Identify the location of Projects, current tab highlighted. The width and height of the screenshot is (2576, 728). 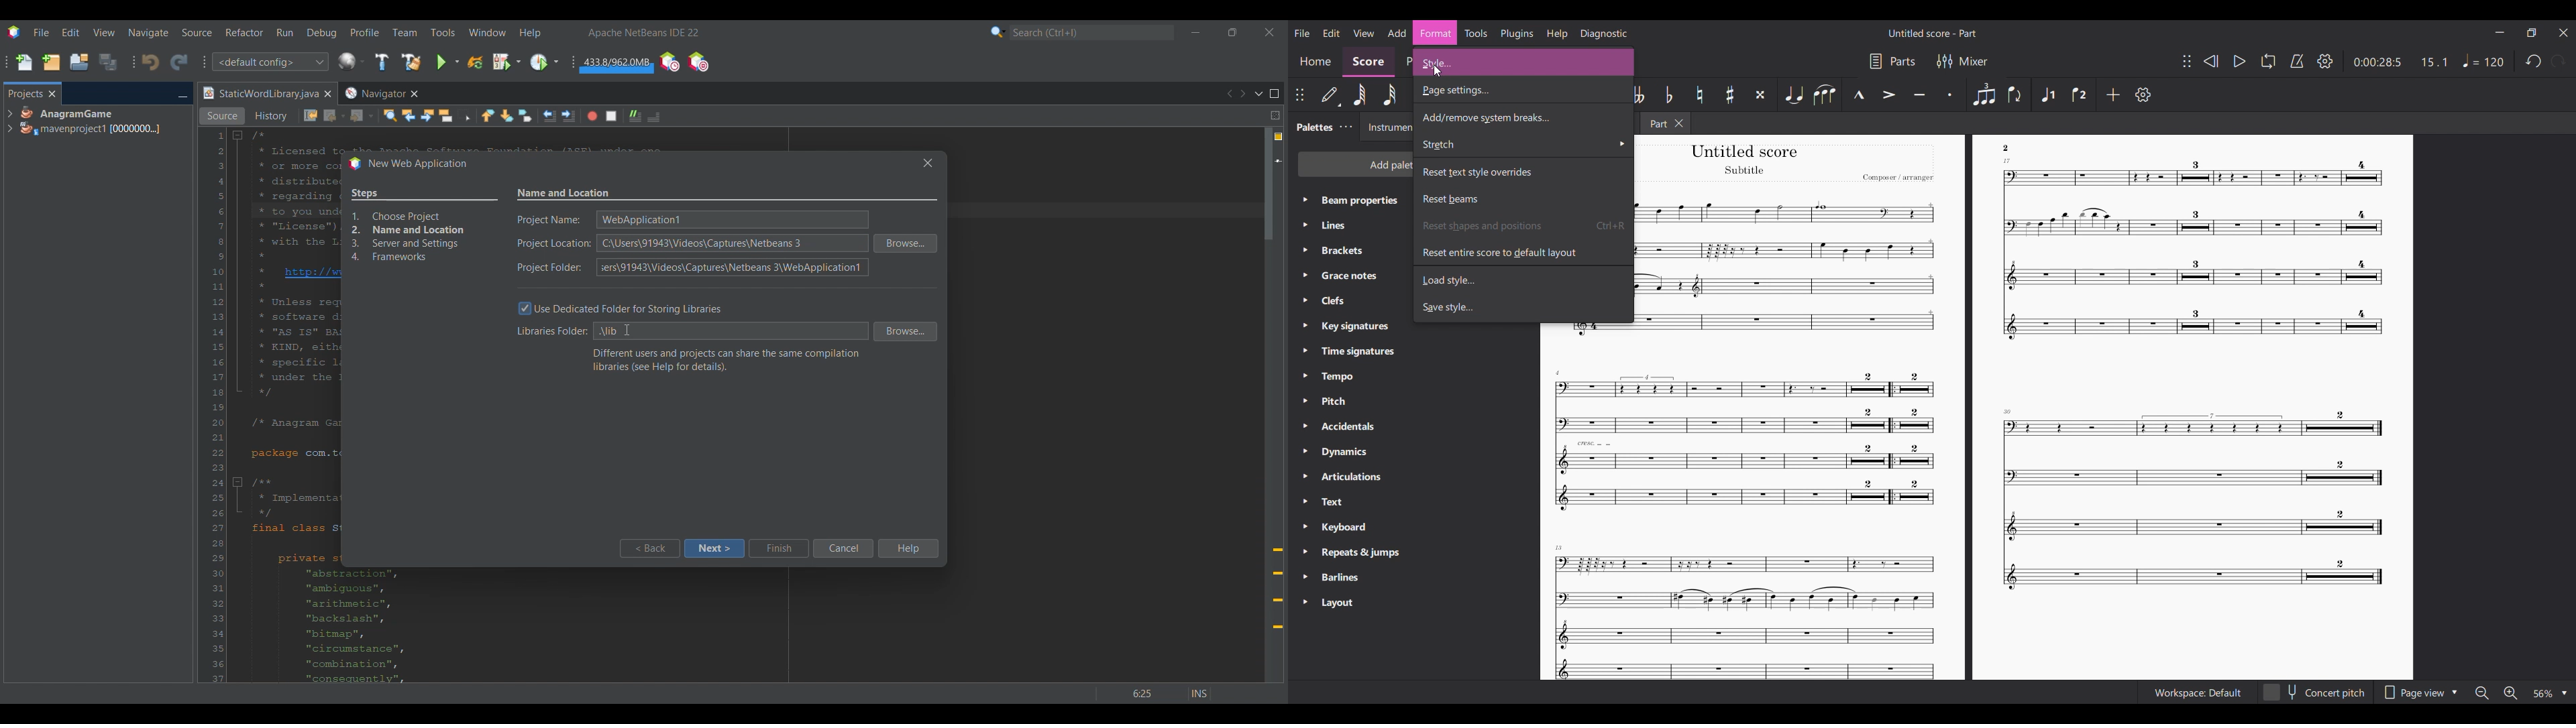
(25, 93).